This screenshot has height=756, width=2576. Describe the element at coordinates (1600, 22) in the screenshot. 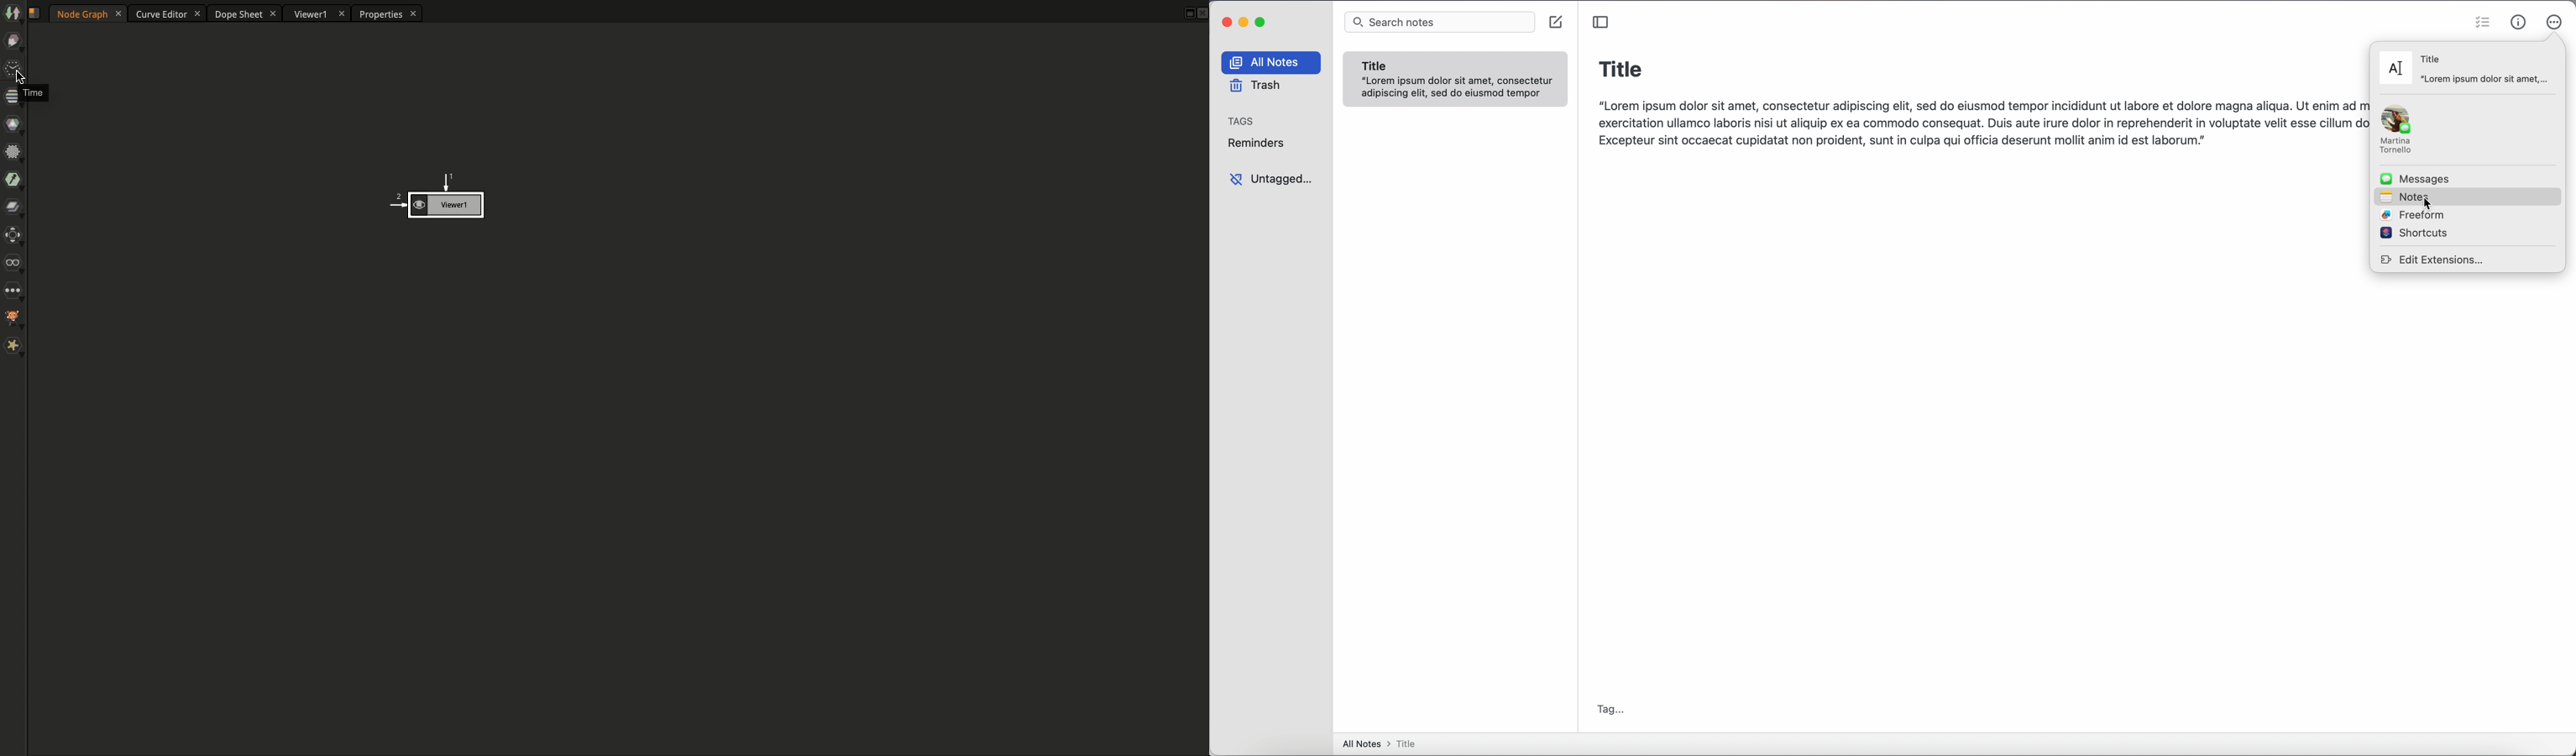

I see `toggle sidebar` at that location.